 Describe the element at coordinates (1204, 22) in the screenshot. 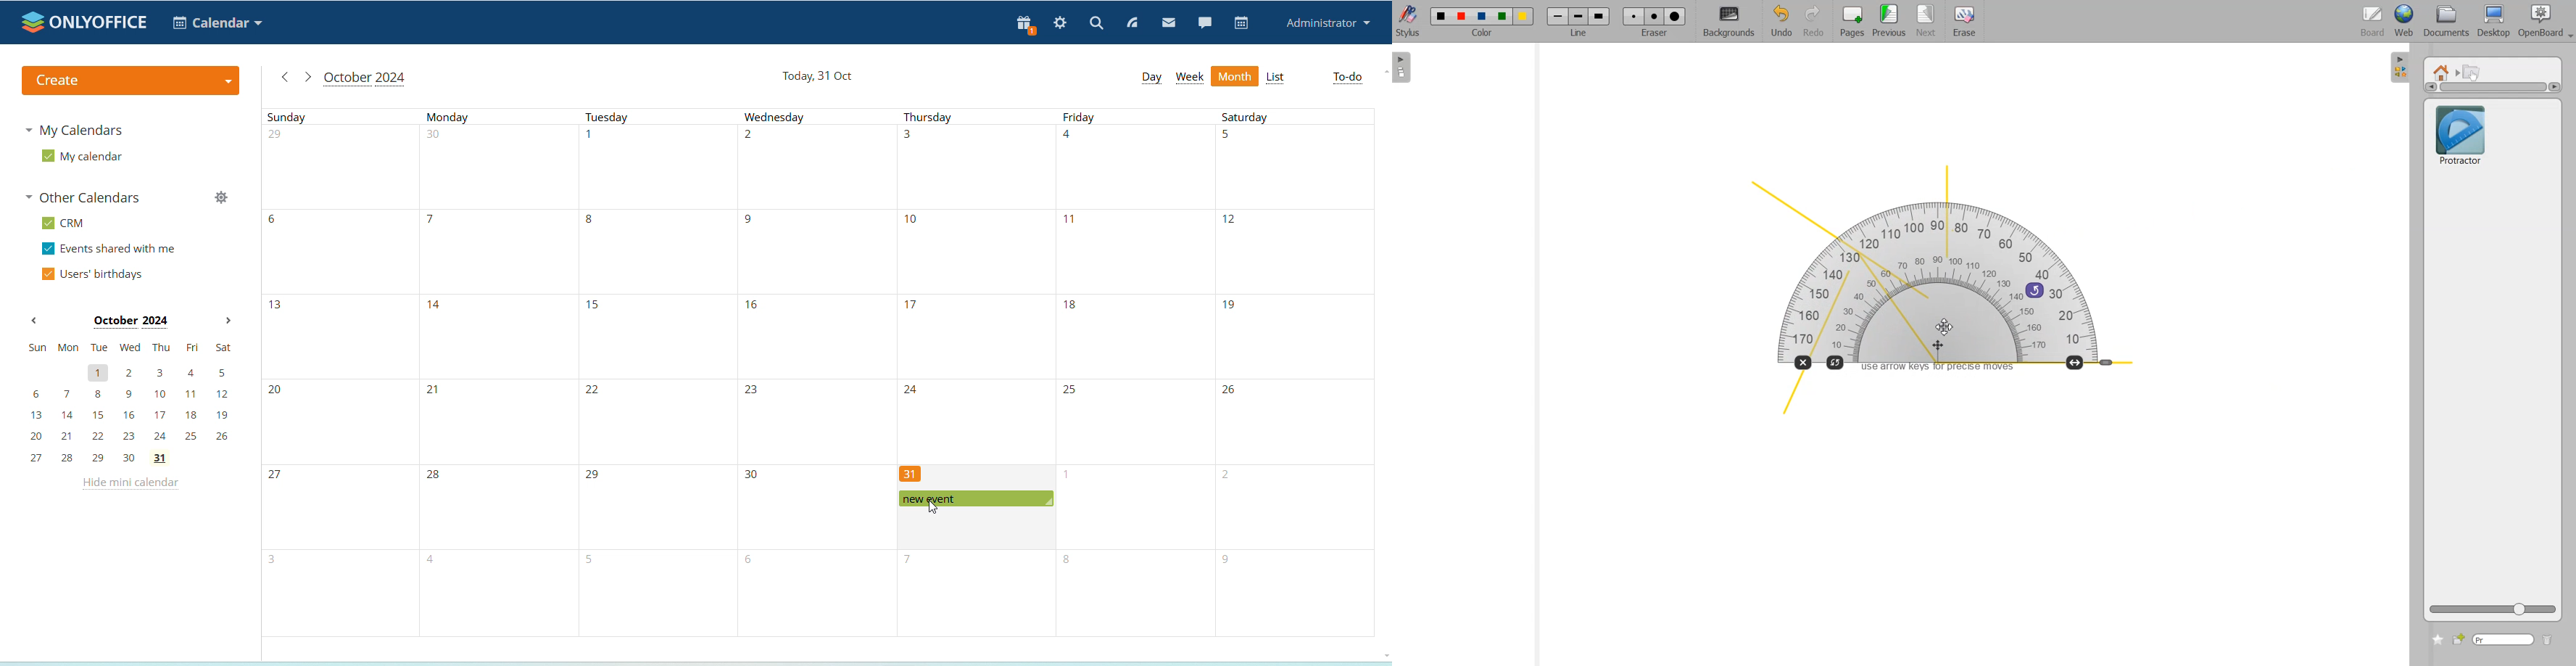

I see `chat` at that location.